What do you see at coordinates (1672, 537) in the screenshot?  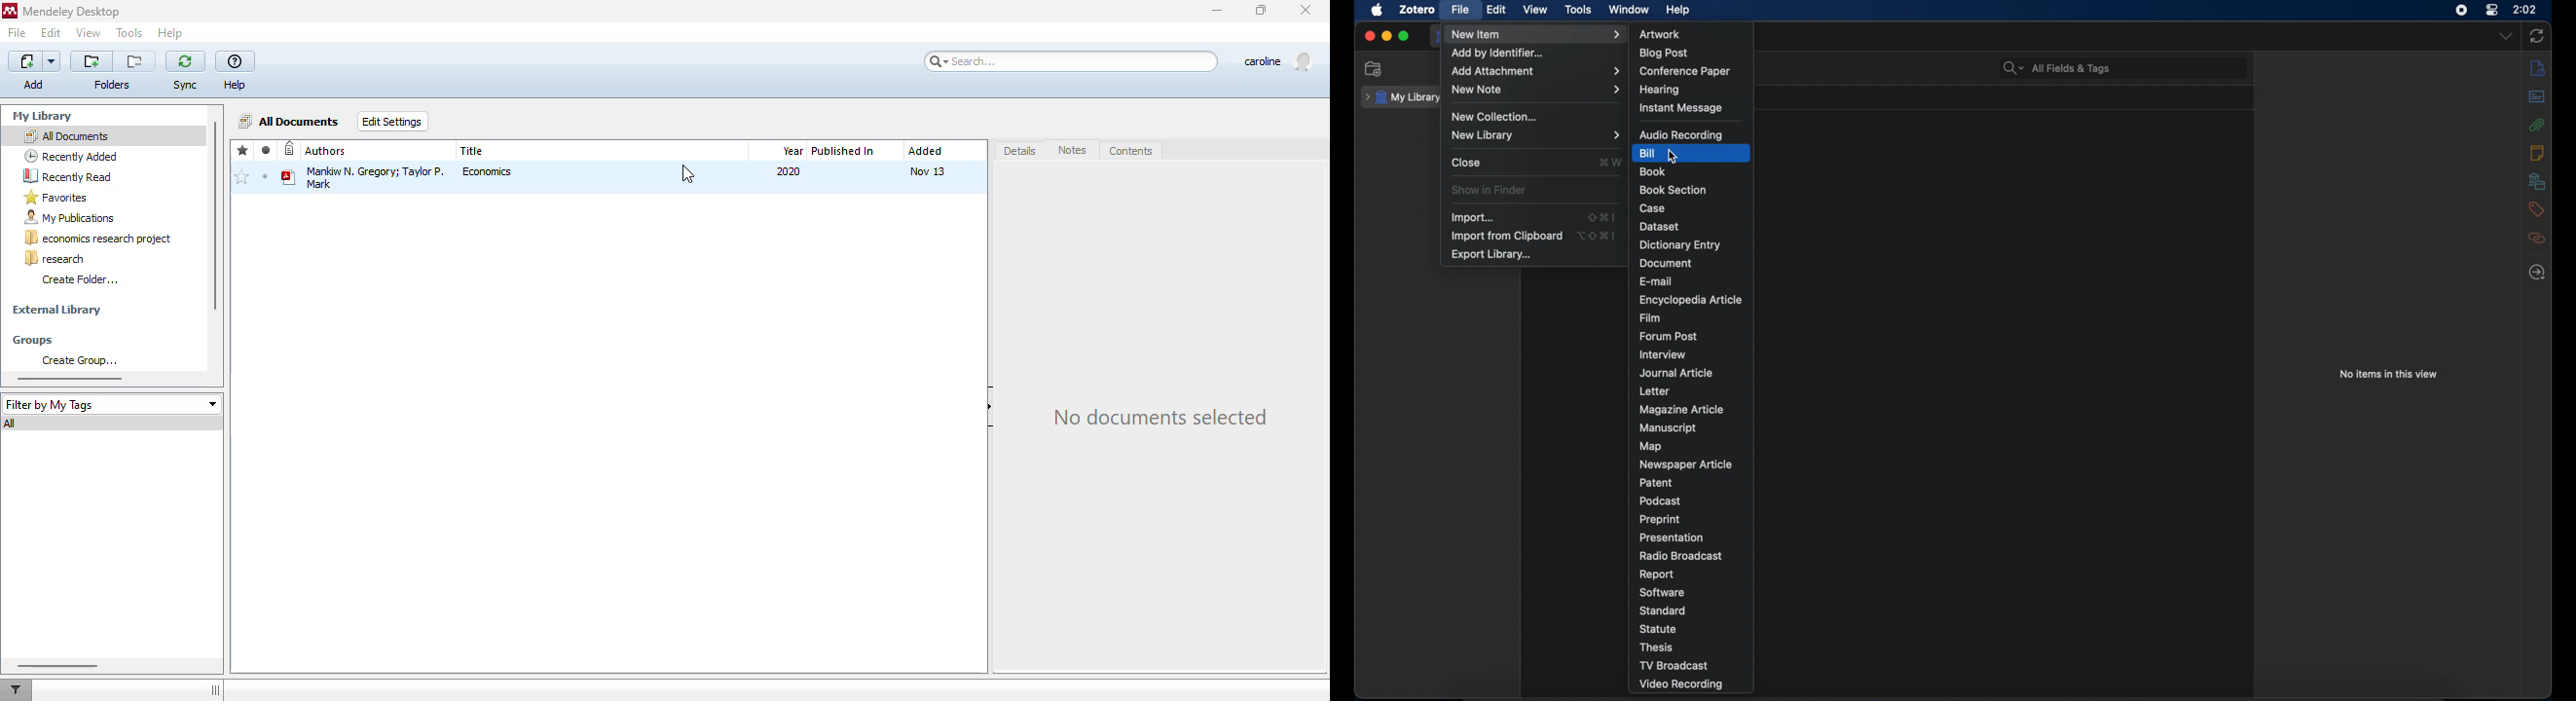 I see `presentation` at bounding box center [1672, 537].